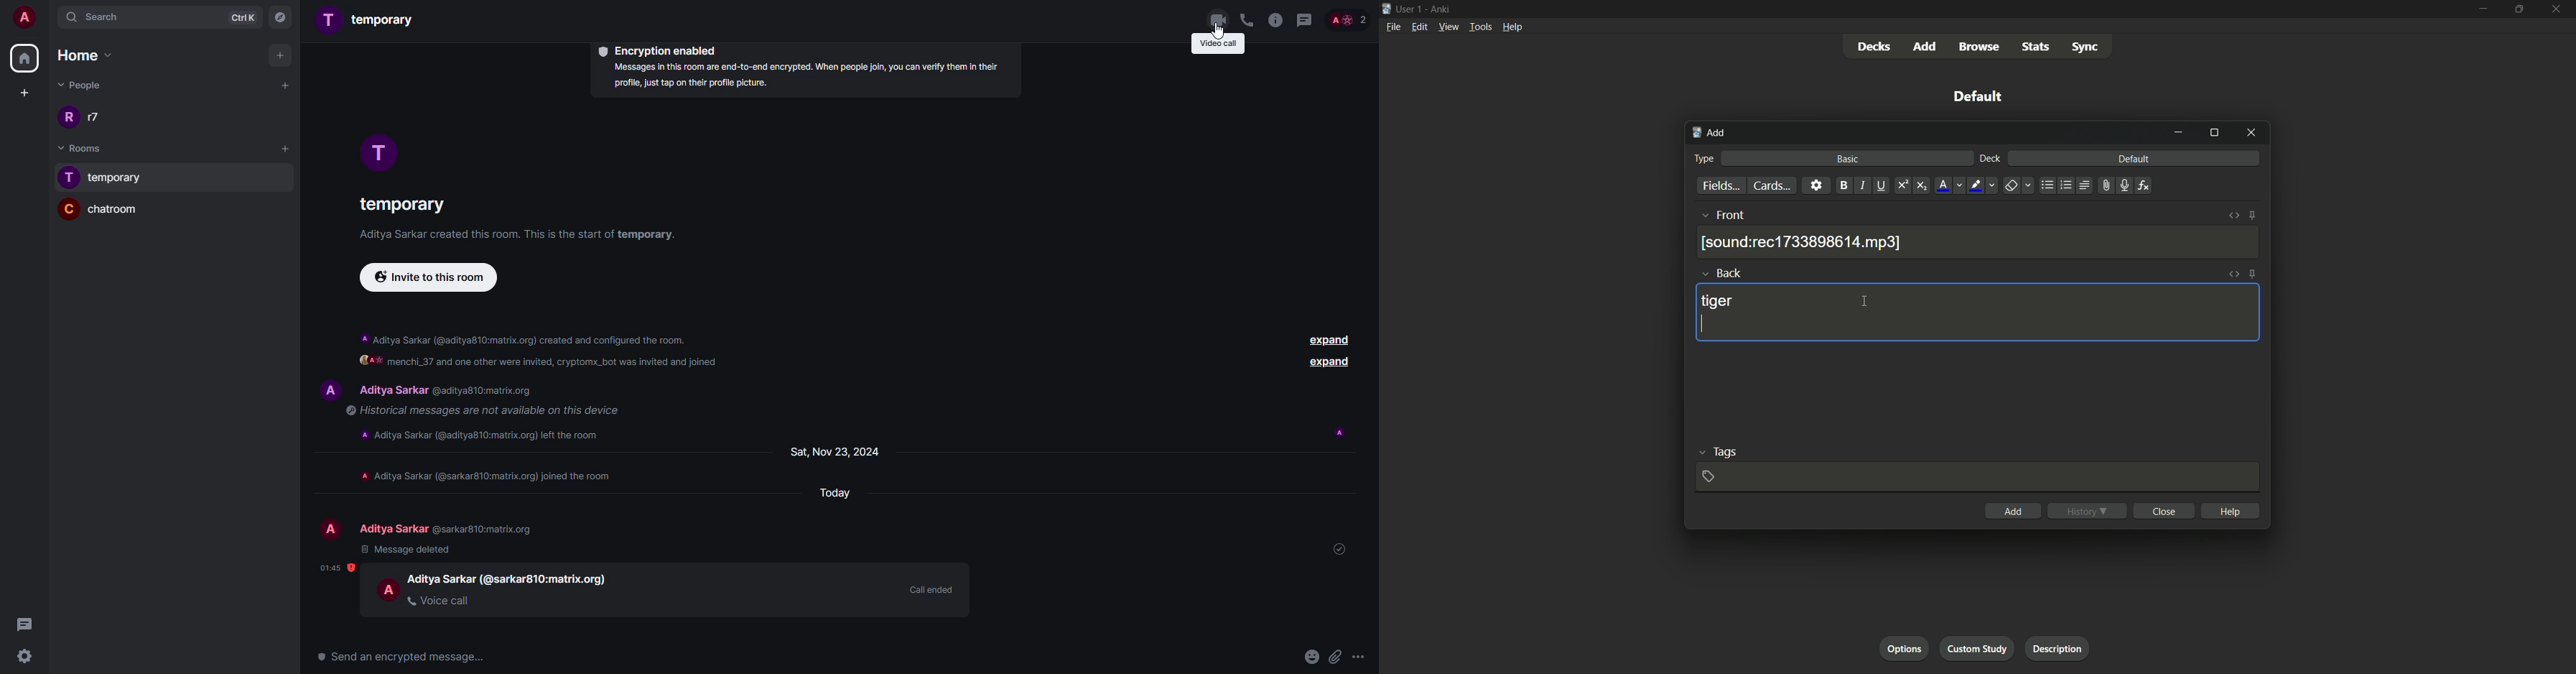 The image size is (2576, 700). I want to click on cursor, so click(1703, 325).